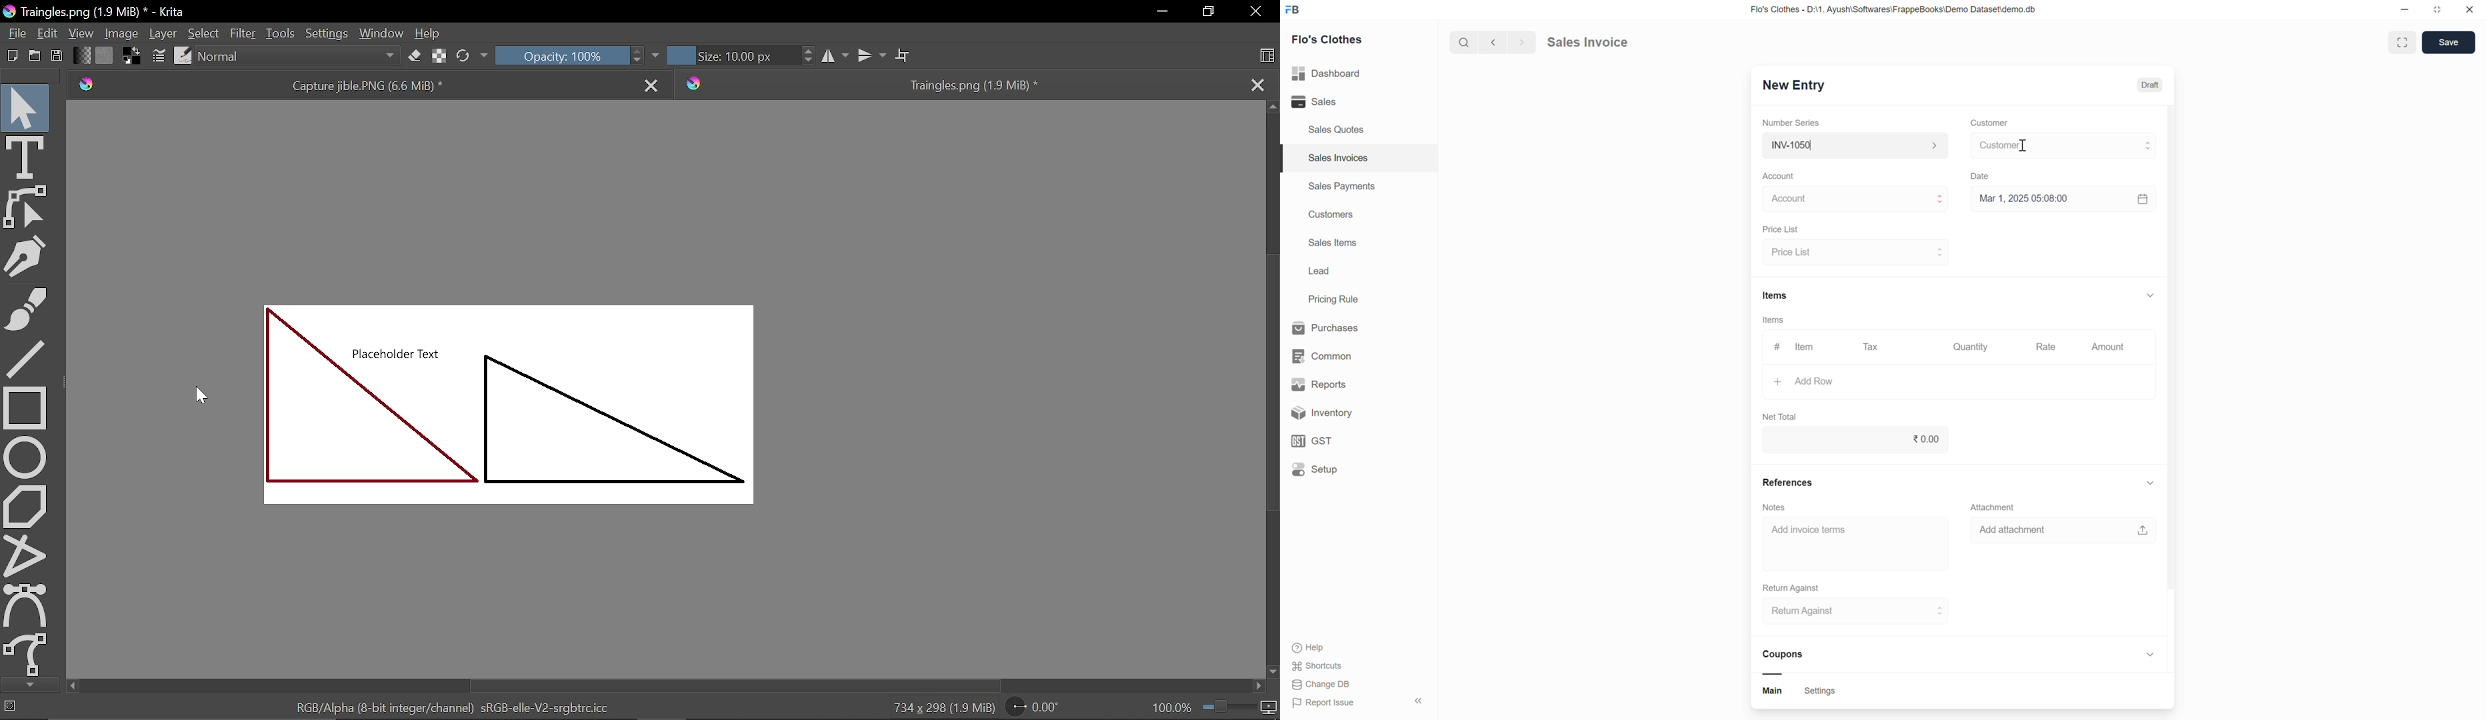 The image size is (2492, 728). I want to click on Frappe Book logo, so click(1296, 11).